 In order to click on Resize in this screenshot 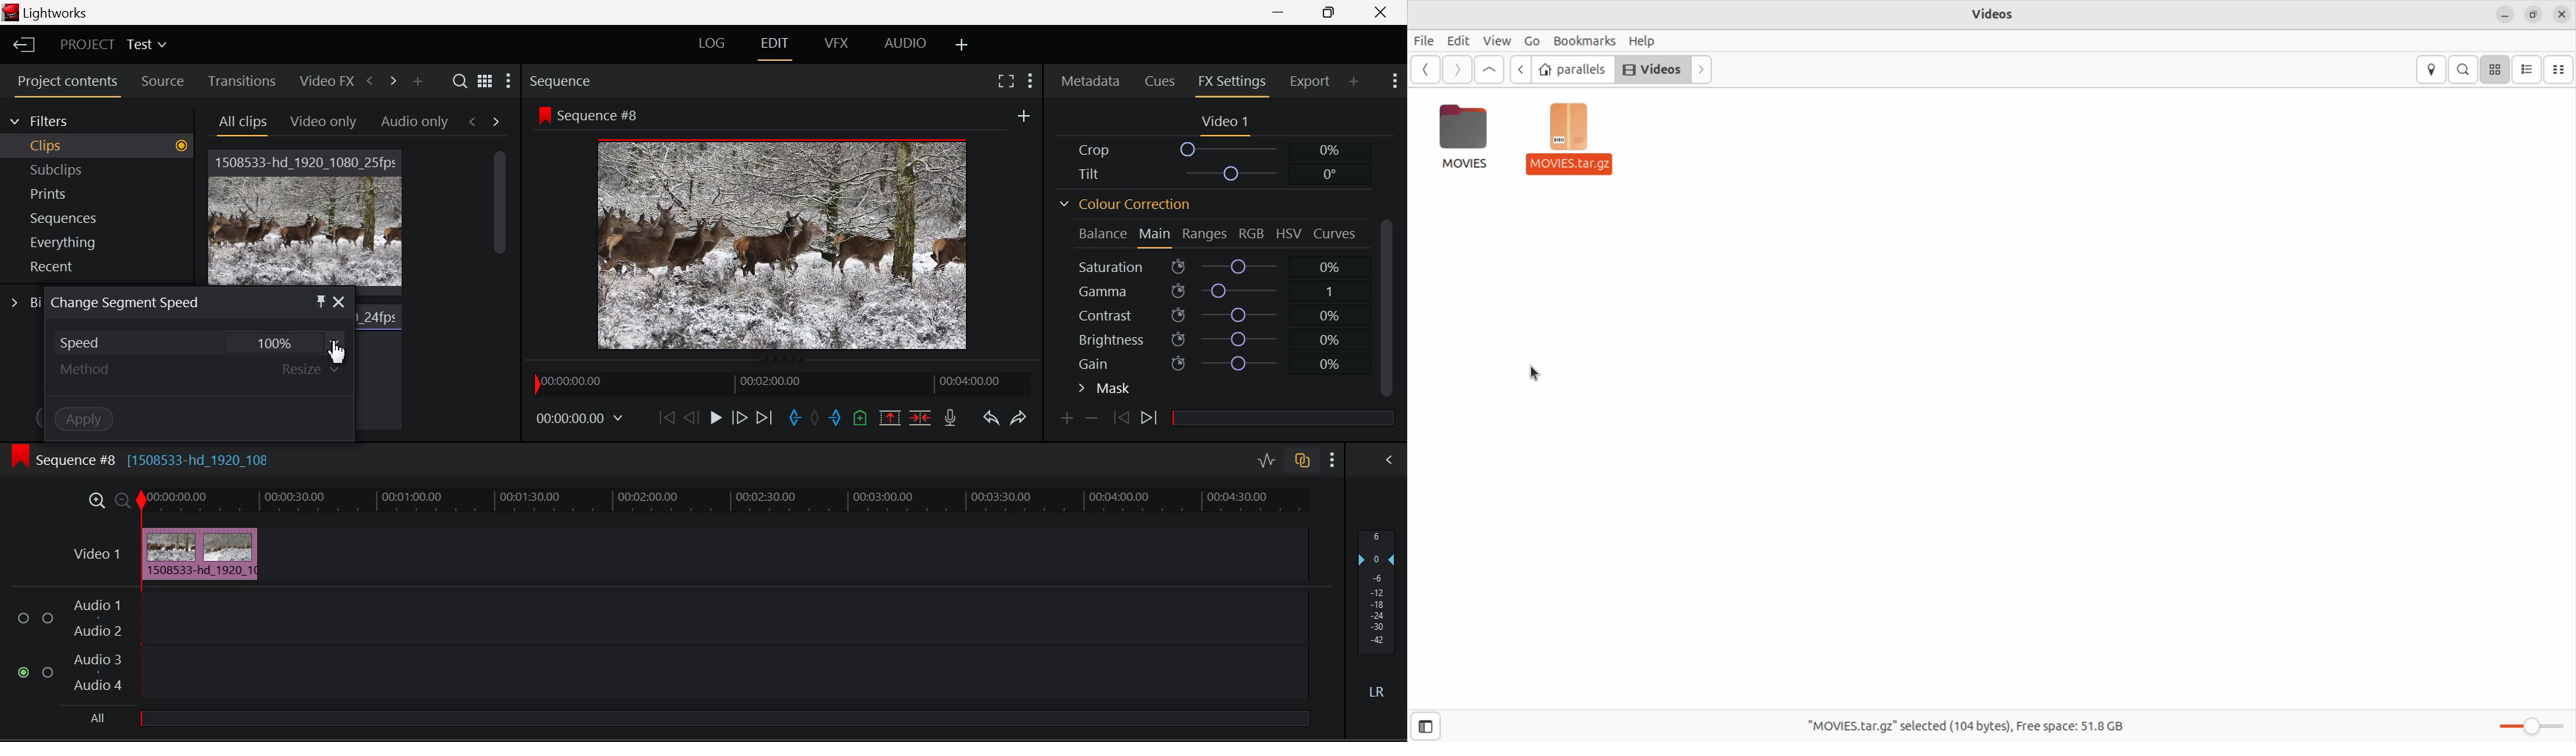, I will do `click(311, 368)`.